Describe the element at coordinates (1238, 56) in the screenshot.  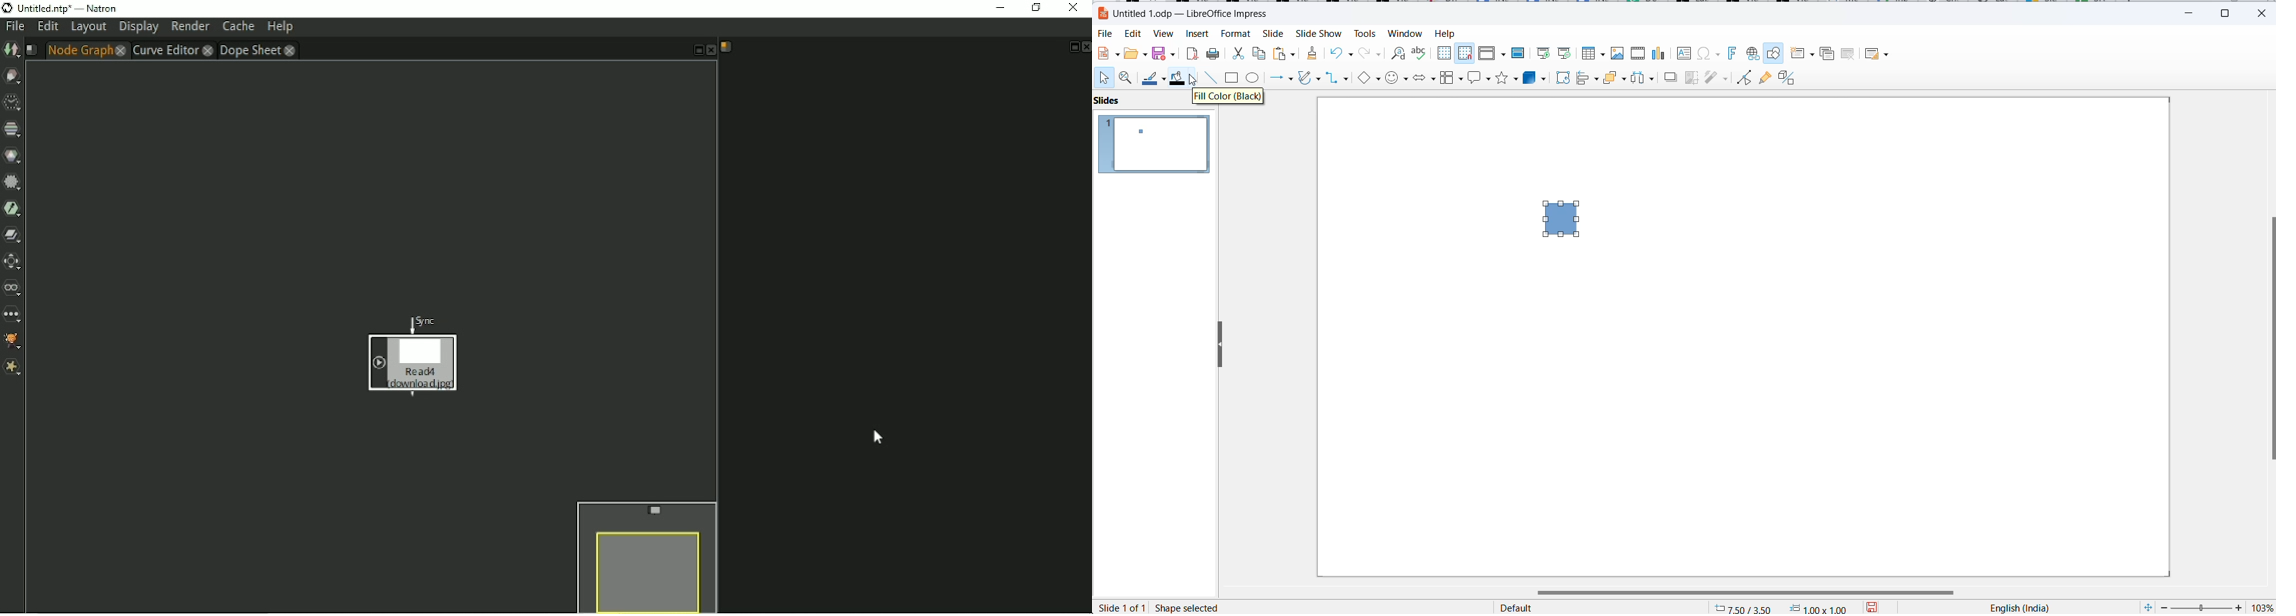
I see `cut` at that location.